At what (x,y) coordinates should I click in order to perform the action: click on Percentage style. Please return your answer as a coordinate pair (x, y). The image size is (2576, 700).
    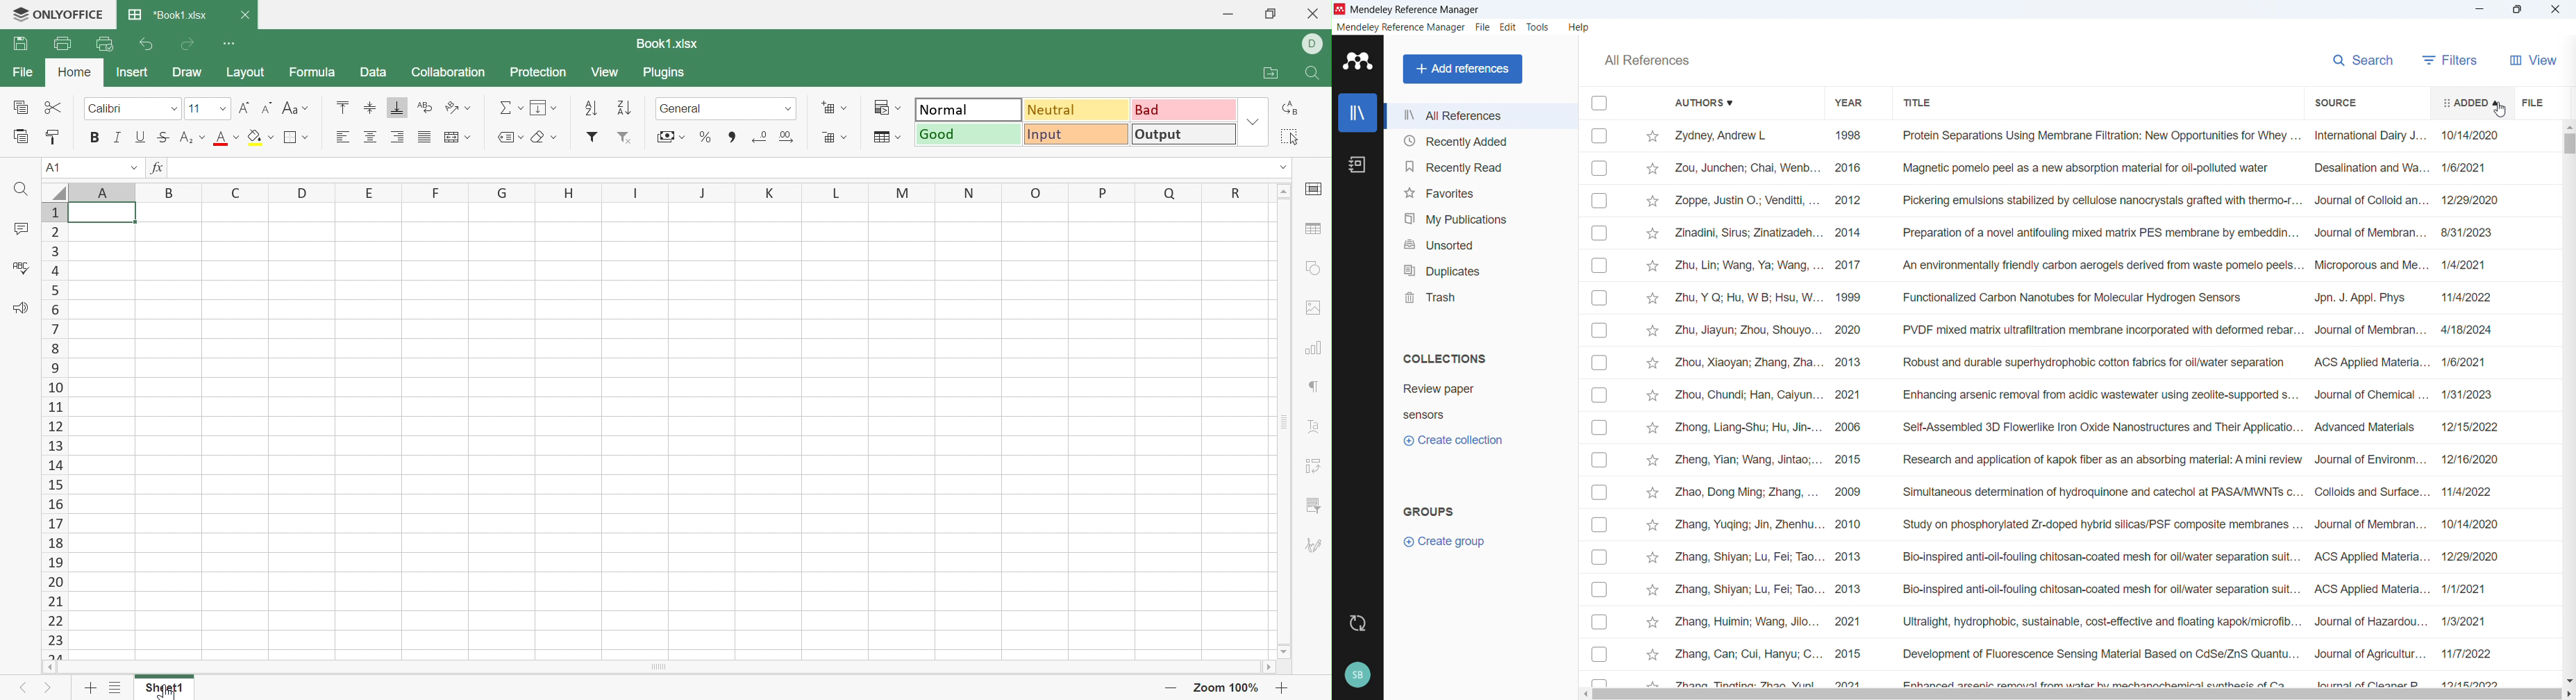
    Looking at the image, I should click on (707, 138).